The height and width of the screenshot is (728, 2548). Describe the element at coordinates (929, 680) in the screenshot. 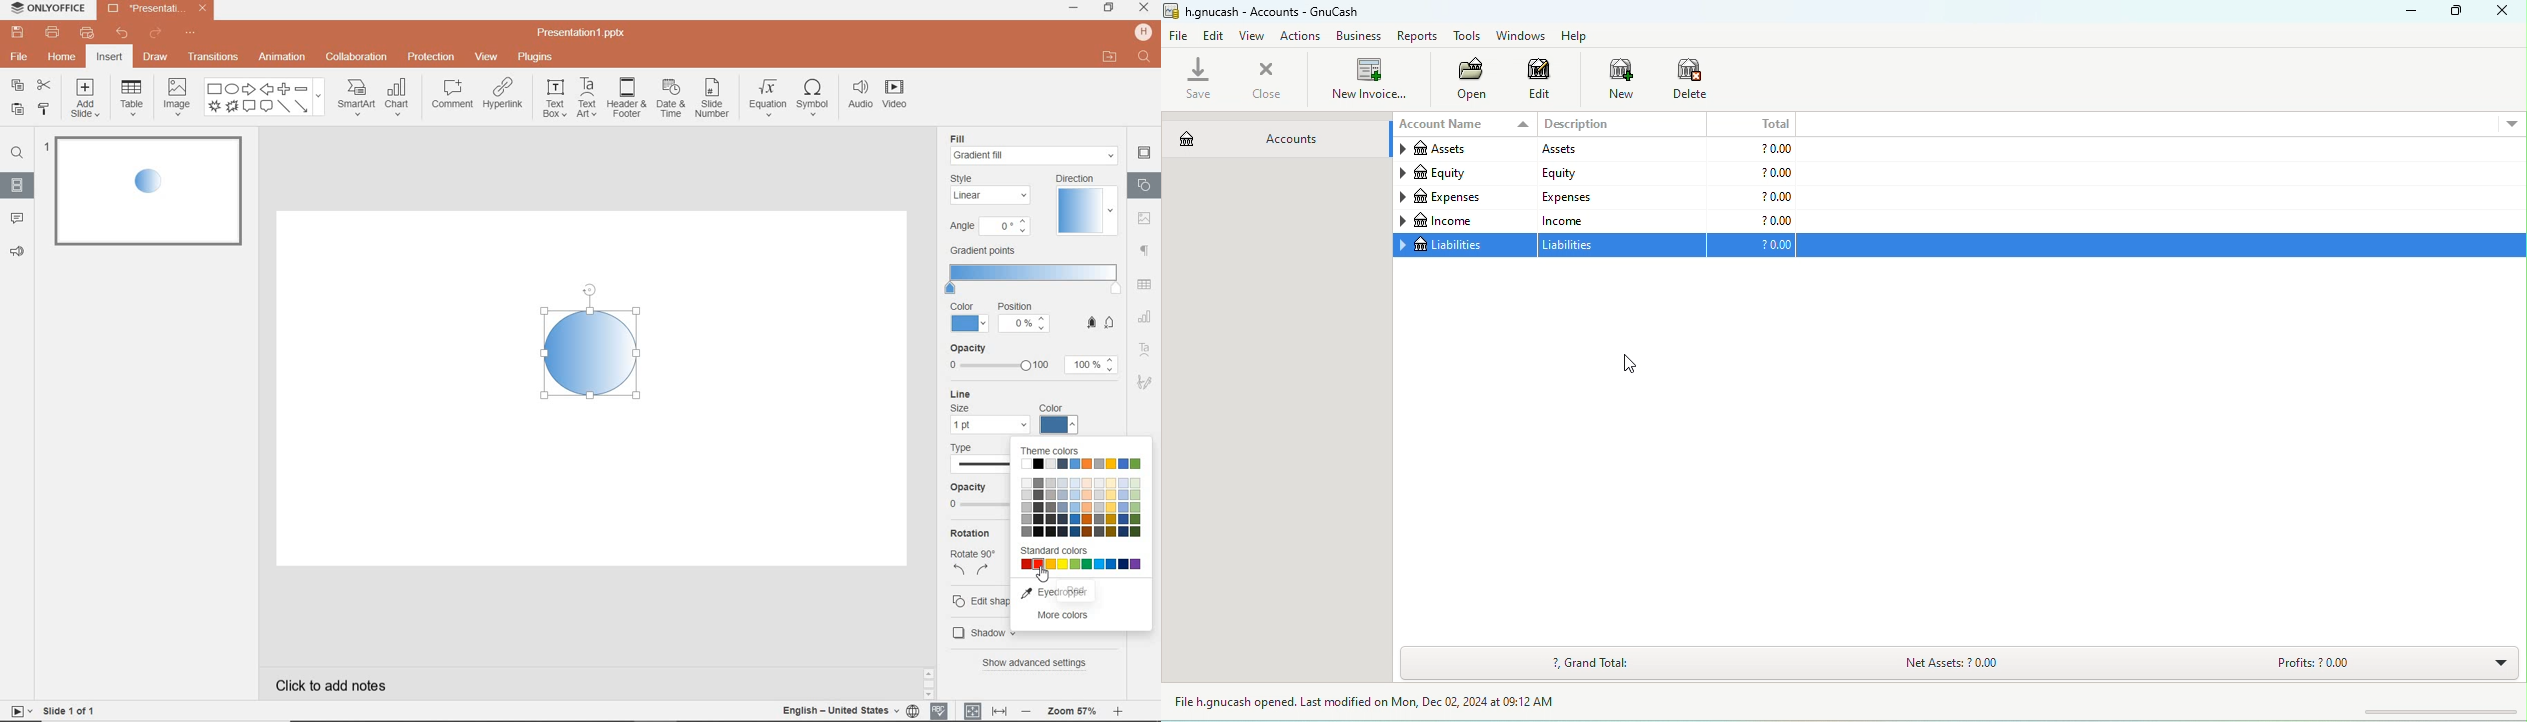

I see `scrollbar` at that location.